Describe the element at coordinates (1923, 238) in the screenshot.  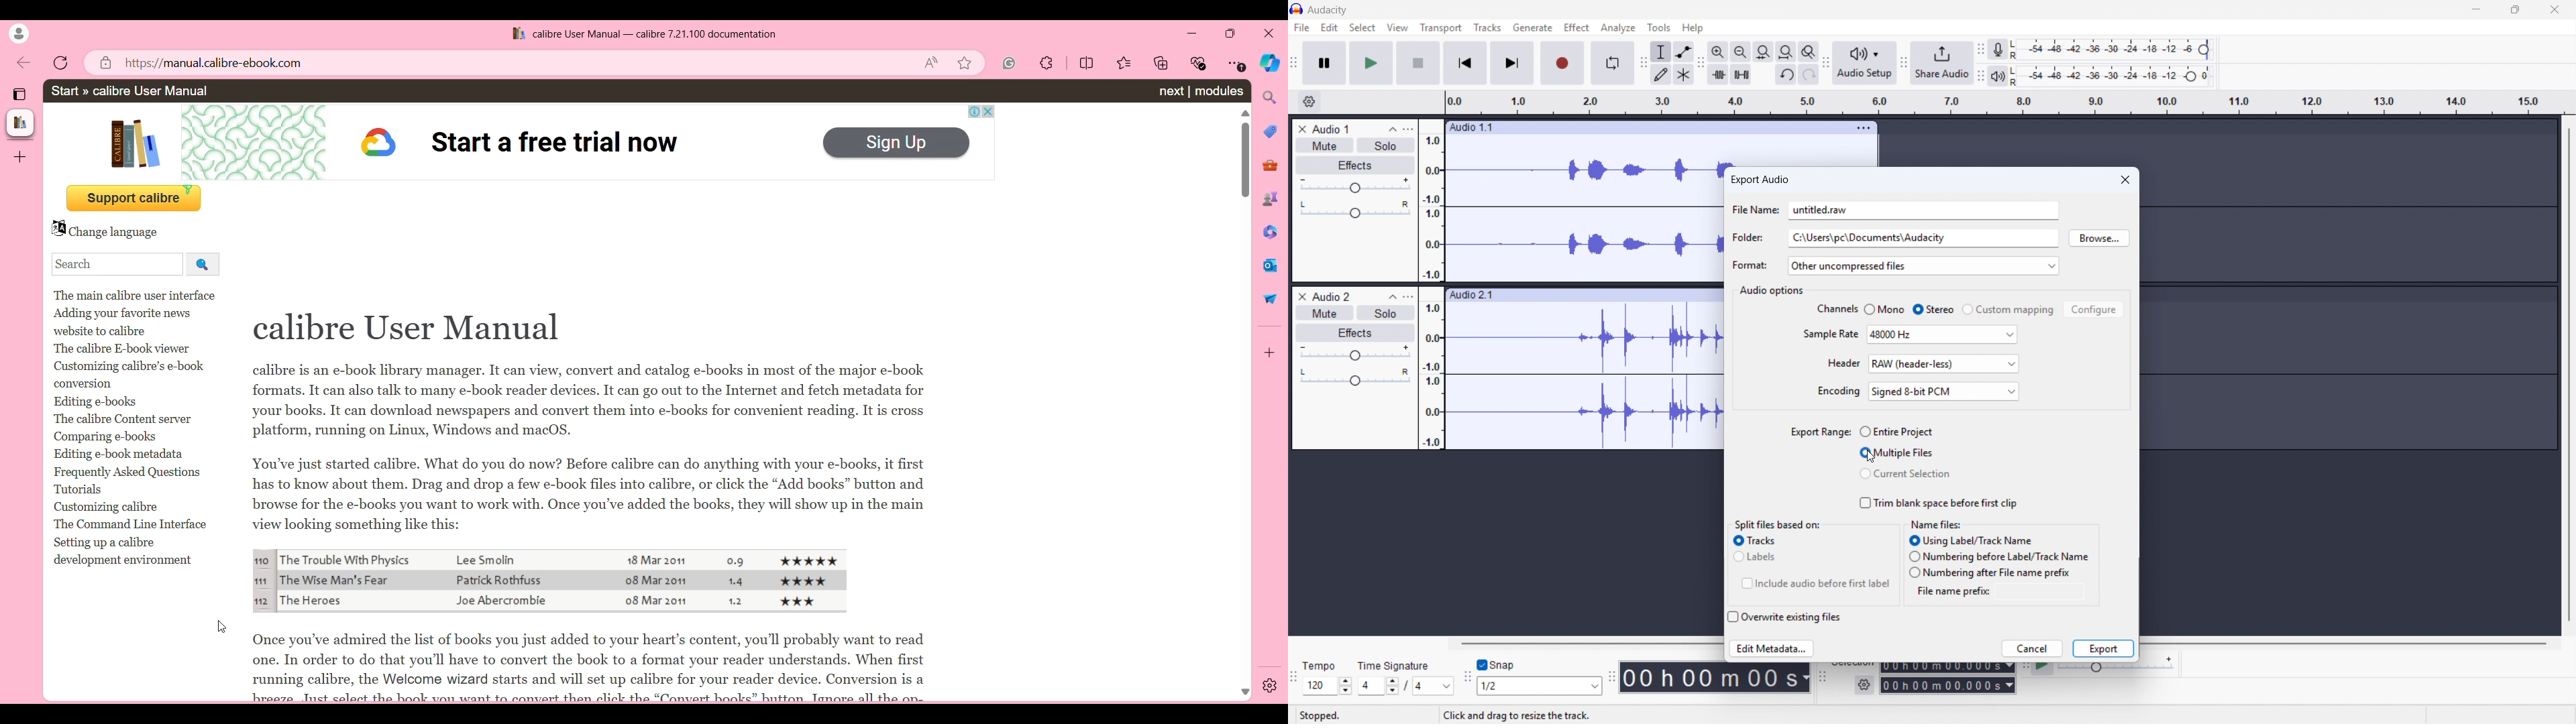
I see `Save to folder ` at that location.